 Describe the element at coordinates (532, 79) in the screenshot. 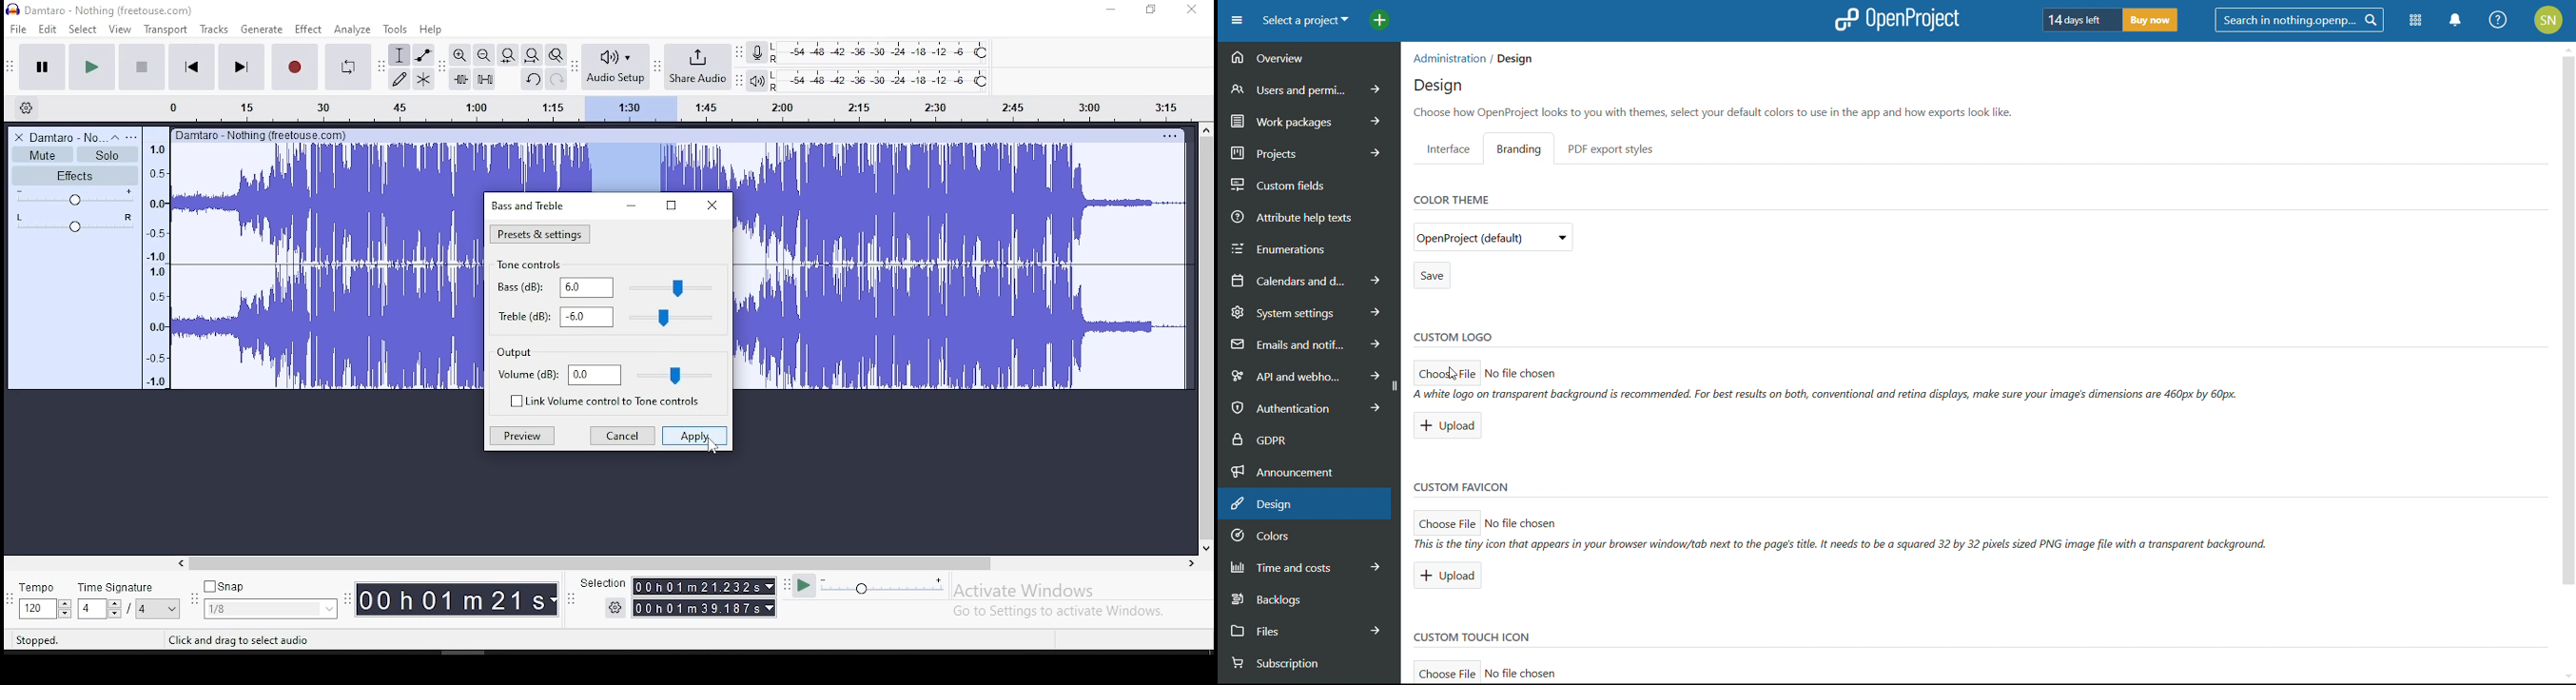

I see `undo` at that location.